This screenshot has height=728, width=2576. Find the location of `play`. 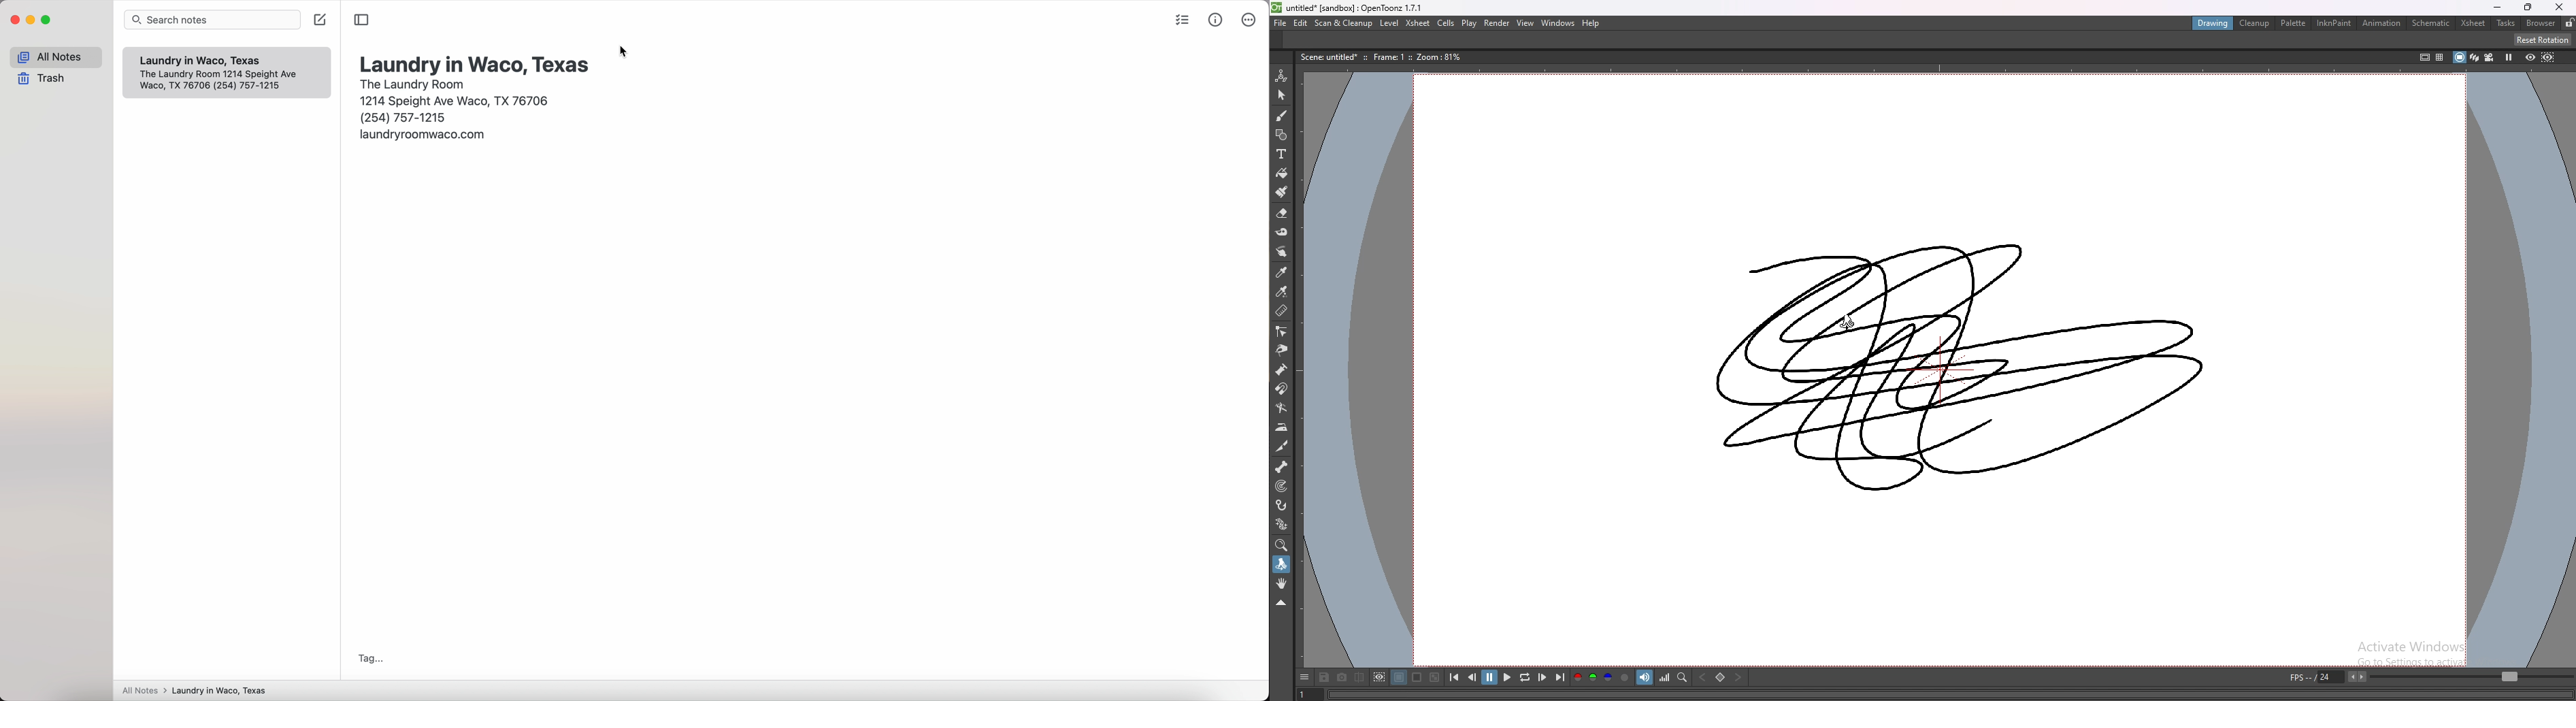

play is located at coordinates (1507, 677).